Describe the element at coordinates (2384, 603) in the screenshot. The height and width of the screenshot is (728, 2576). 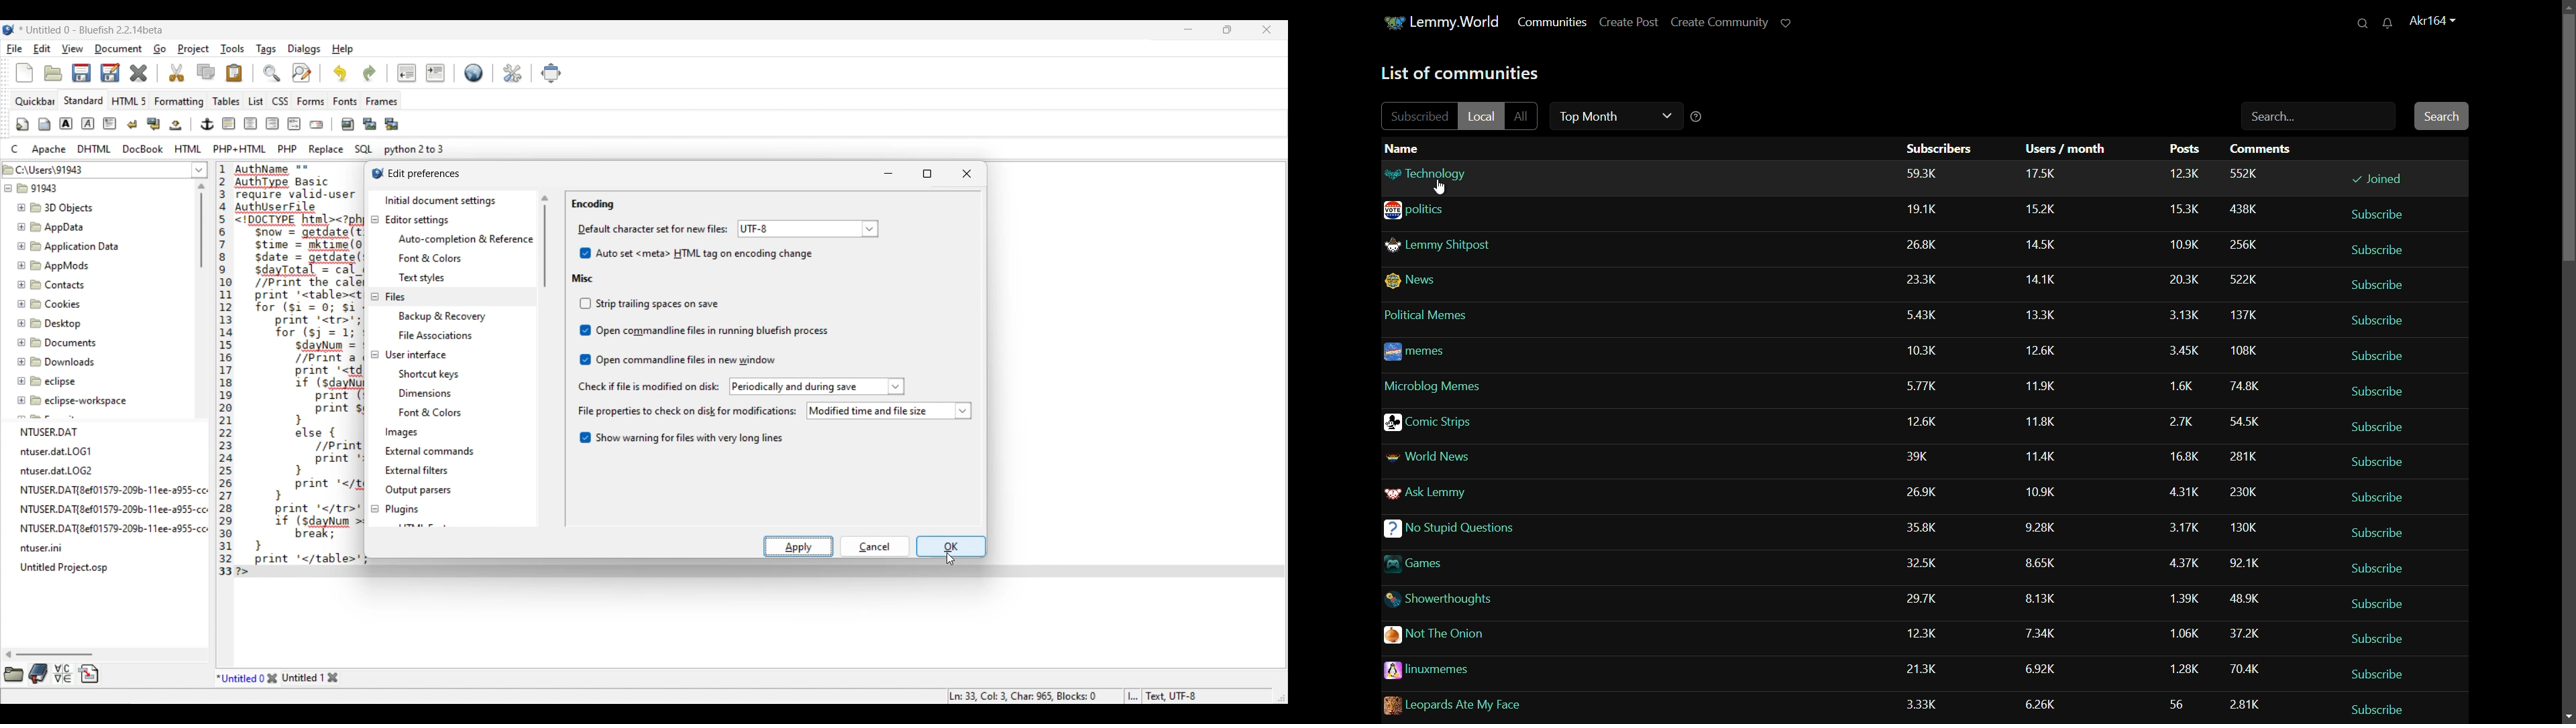
I see `subscribe/unsubscribe` at that location.